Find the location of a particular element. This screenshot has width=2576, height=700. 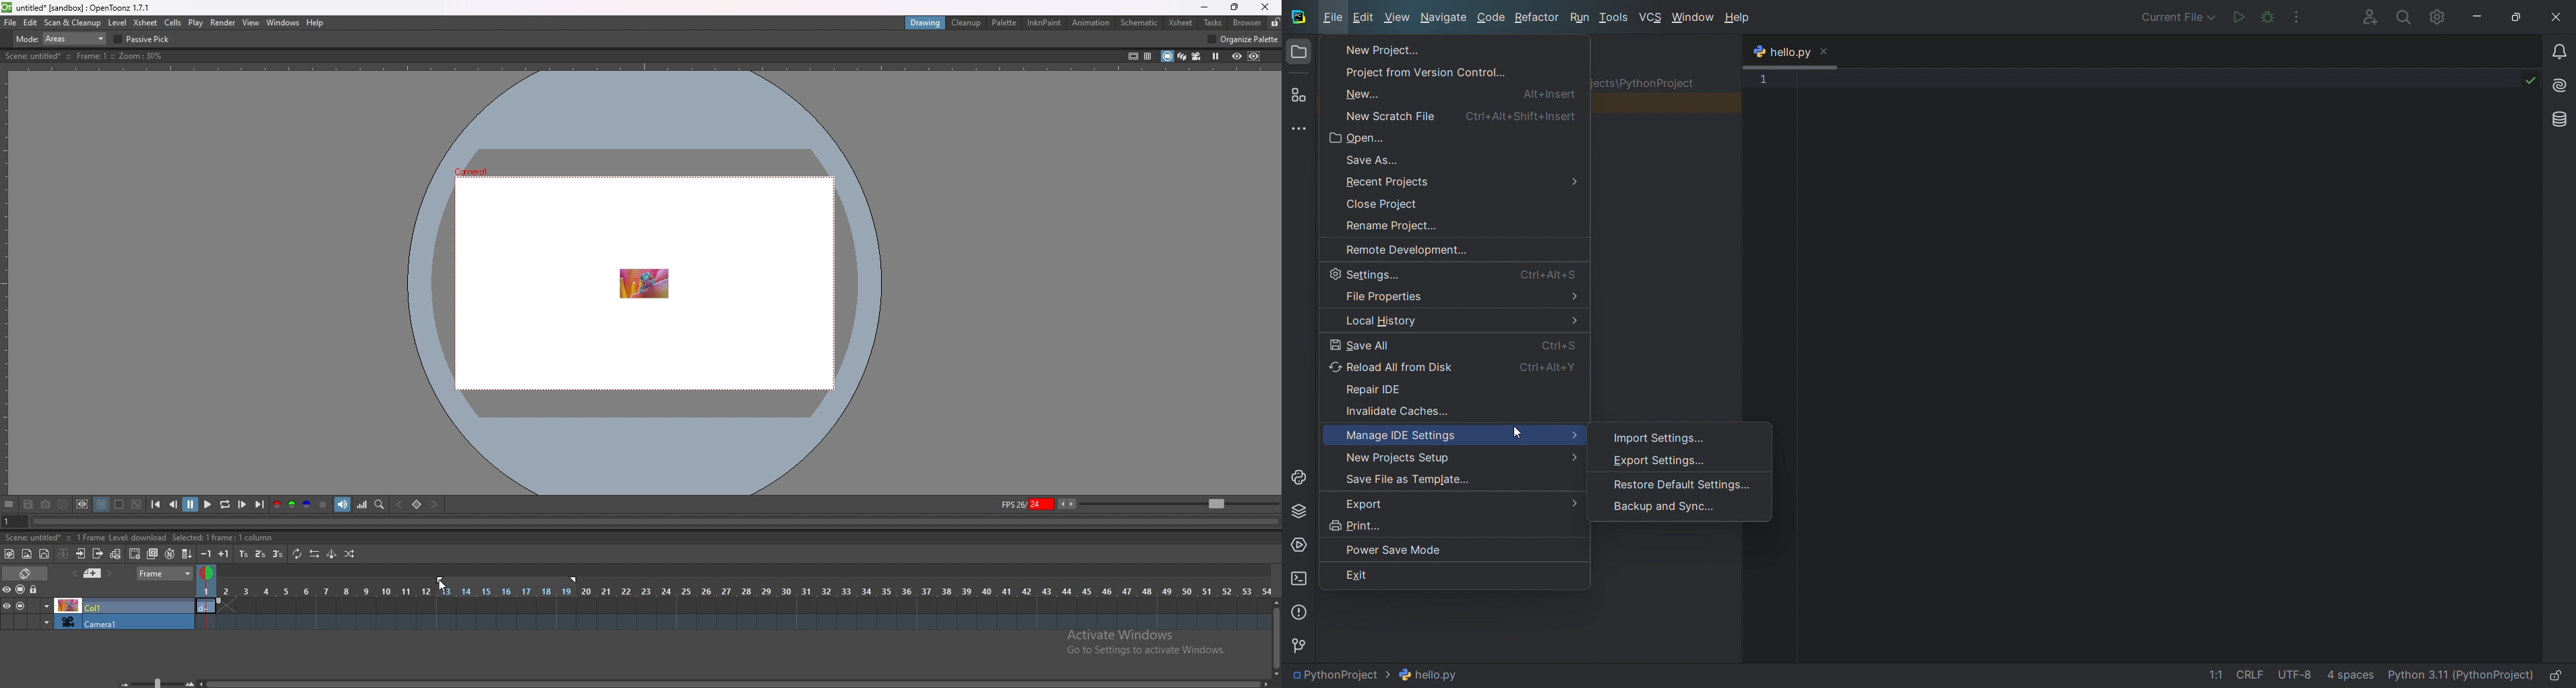

folder window is located at coordinates (1298, 55).